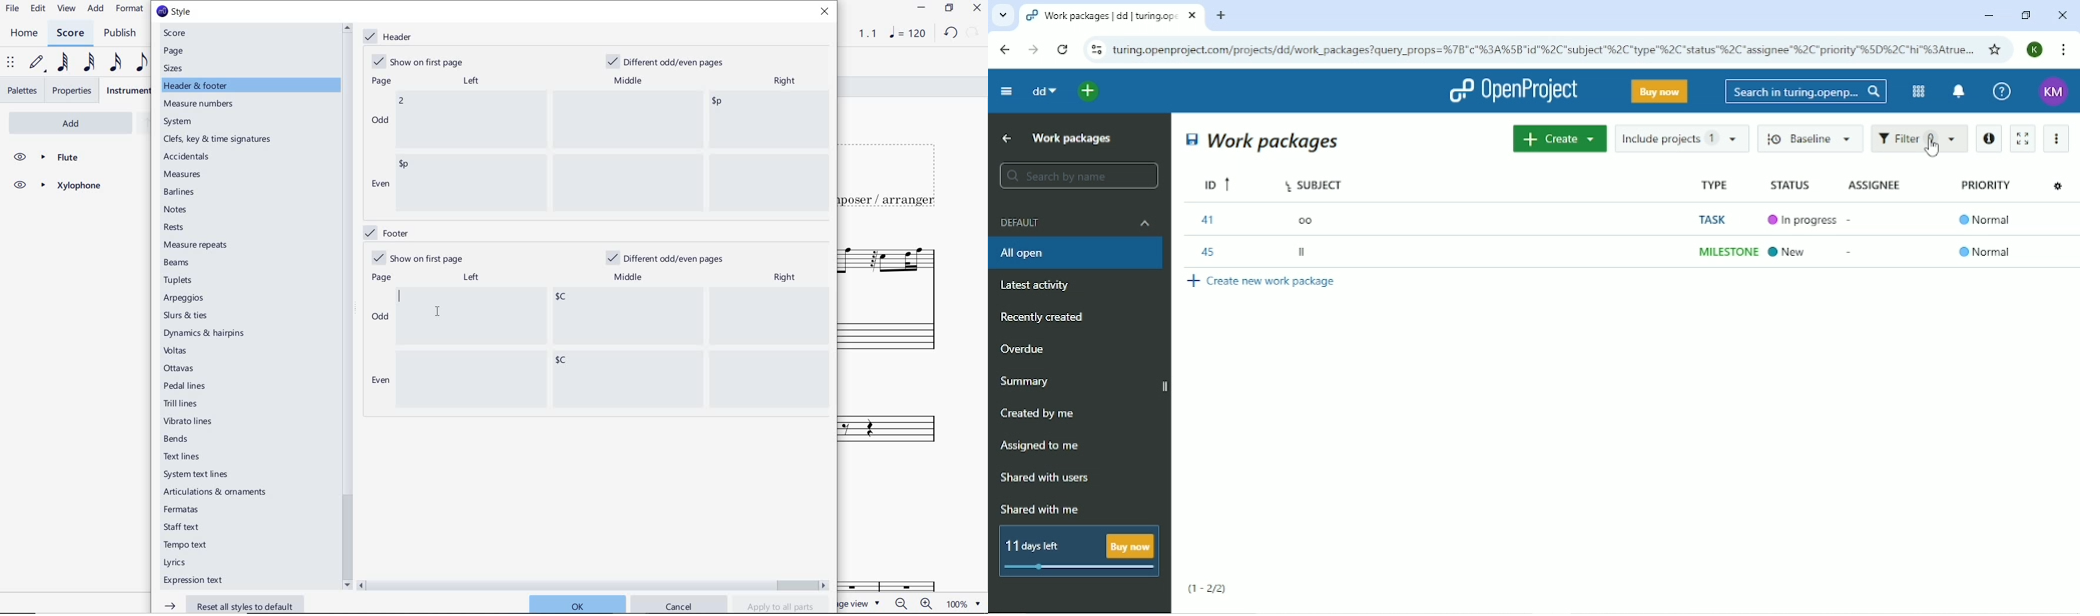  Describe the element at coordinates (182, 527) in the screenshot. I see `staff text` at that location.